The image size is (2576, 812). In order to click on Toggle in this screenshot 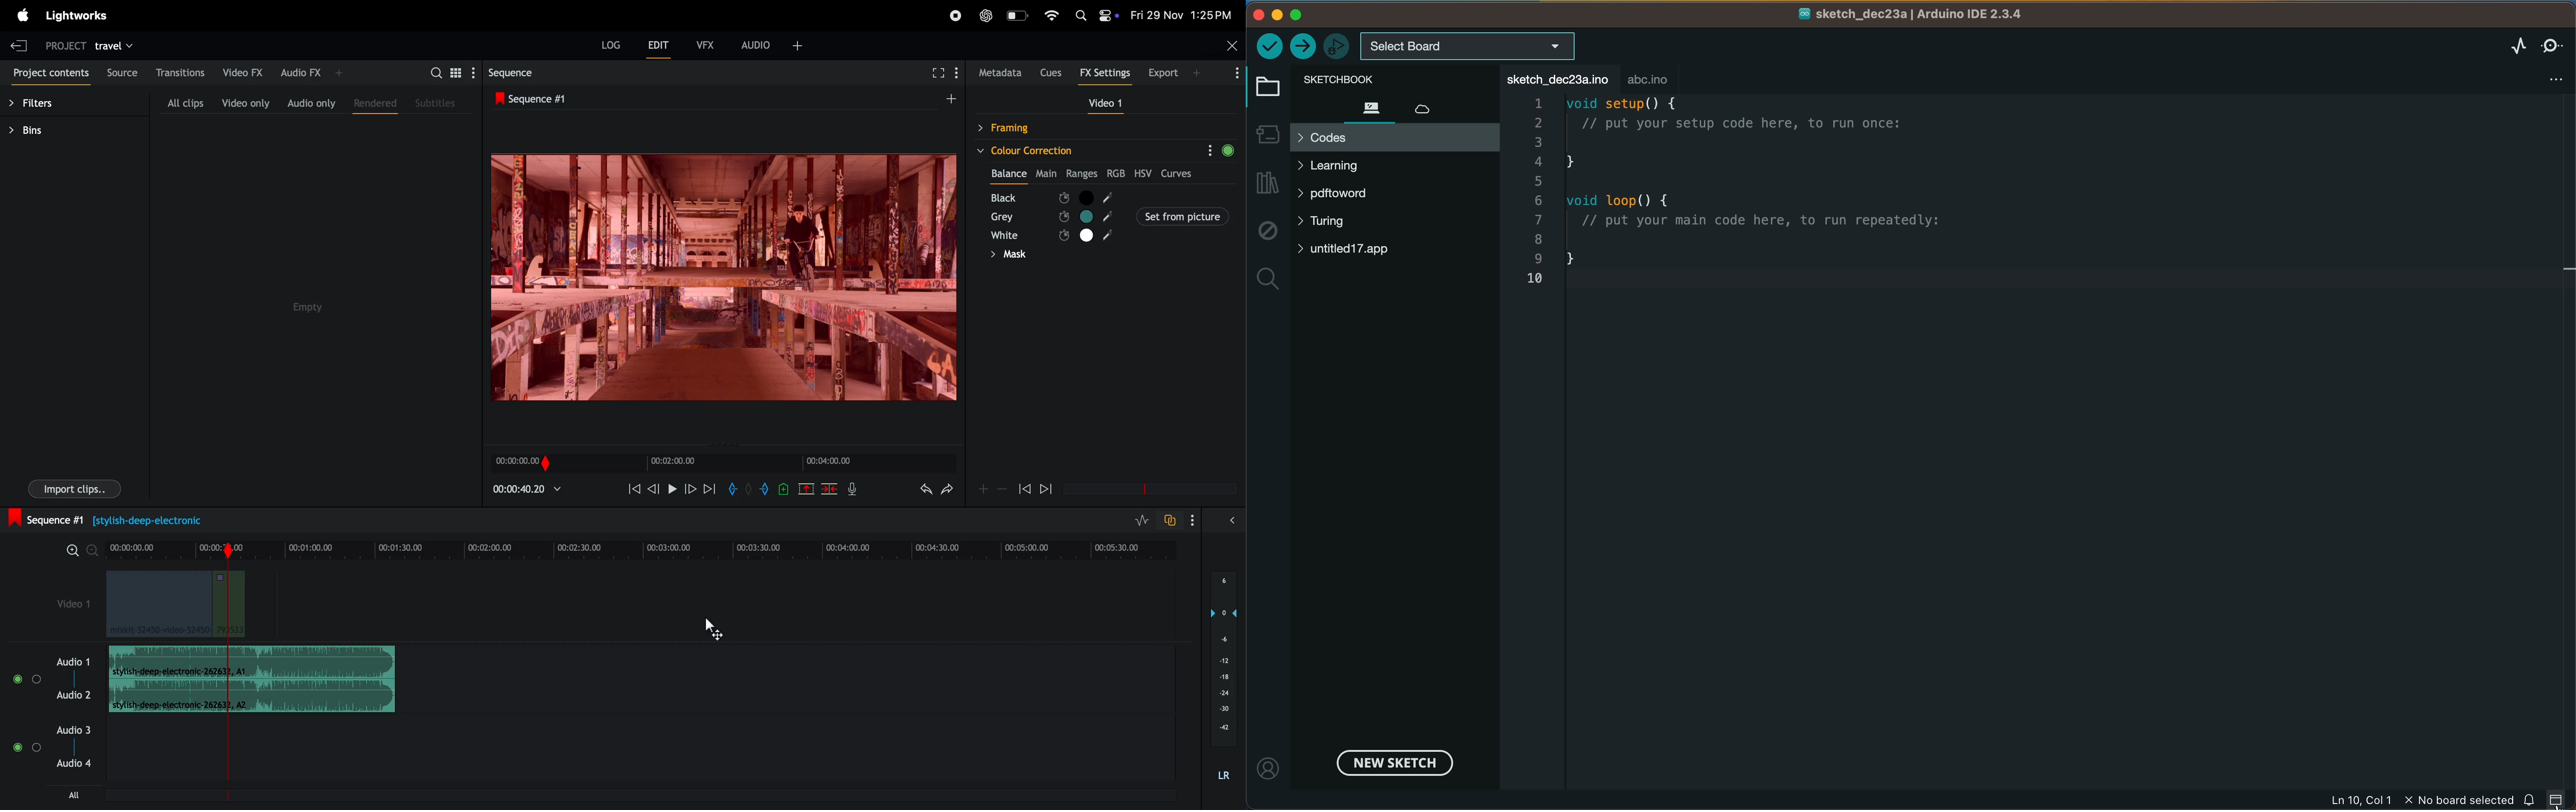, I will do `click(37, 748)`.